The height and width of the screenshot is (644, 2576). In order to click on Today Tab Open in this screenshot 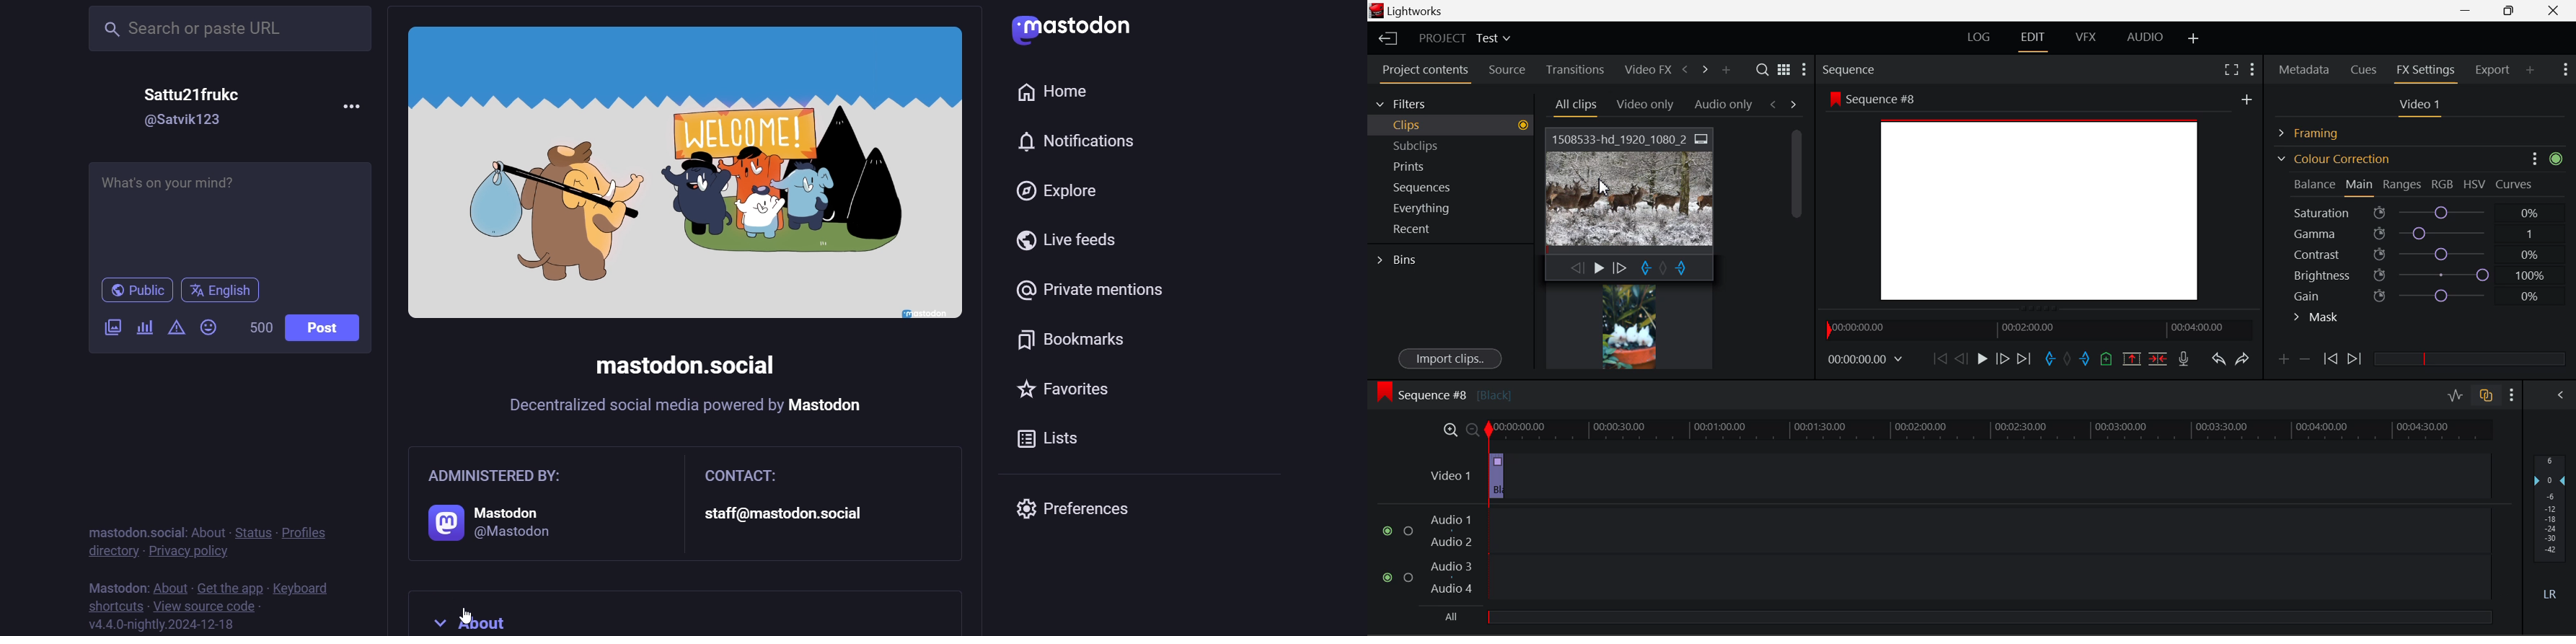, I will do `click(1576, 105)`.